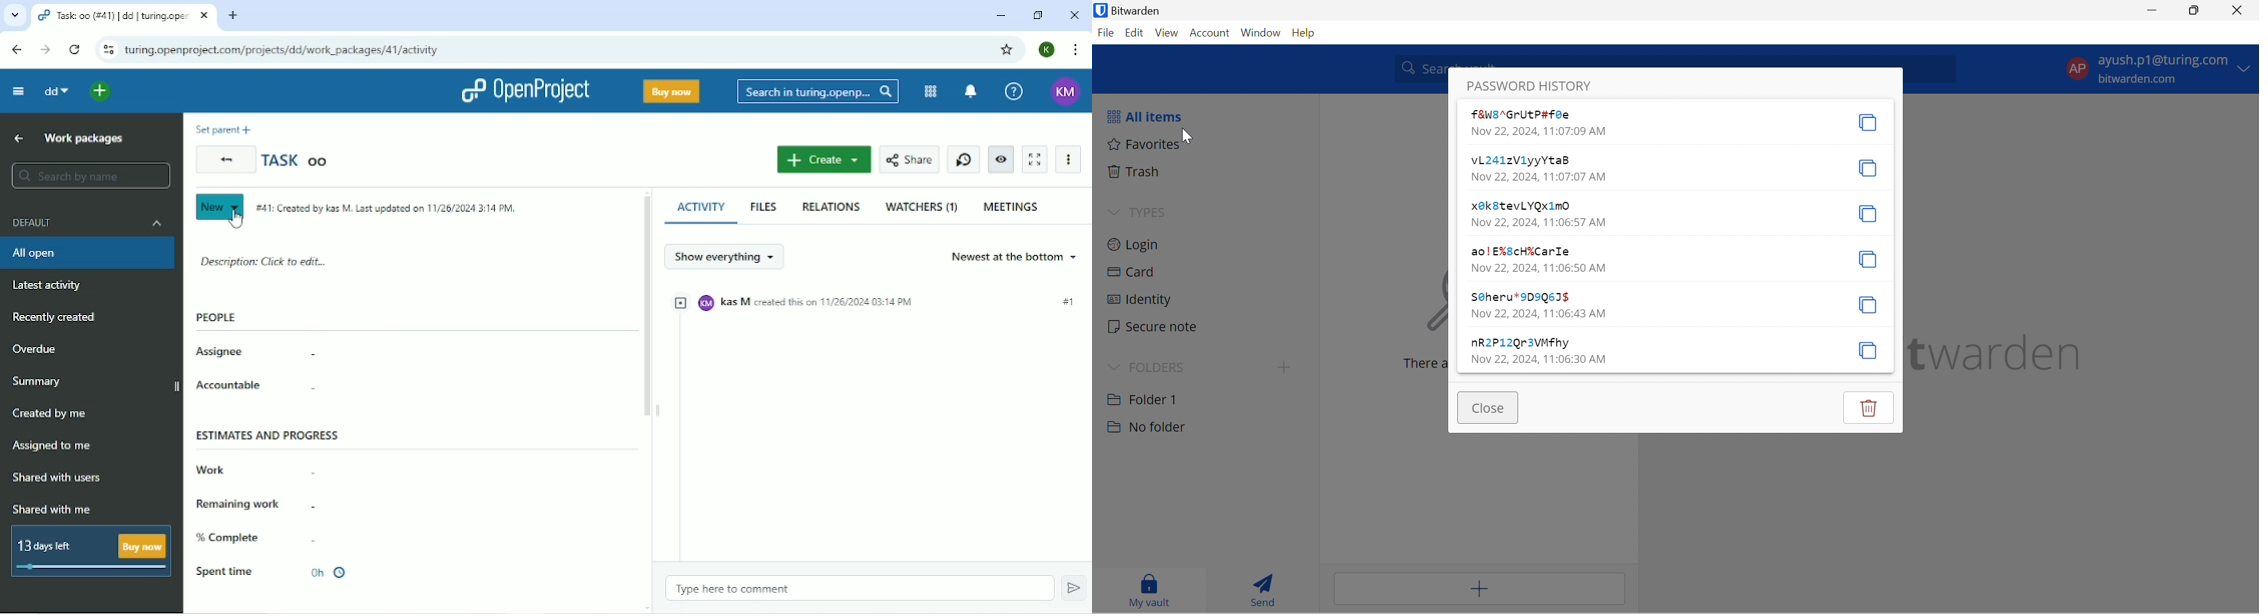 The image size is (2268, 616). What do you see at coordinates (84, 139) in the screenshot?
I see `Work packages` at bounding box center [84, 139].